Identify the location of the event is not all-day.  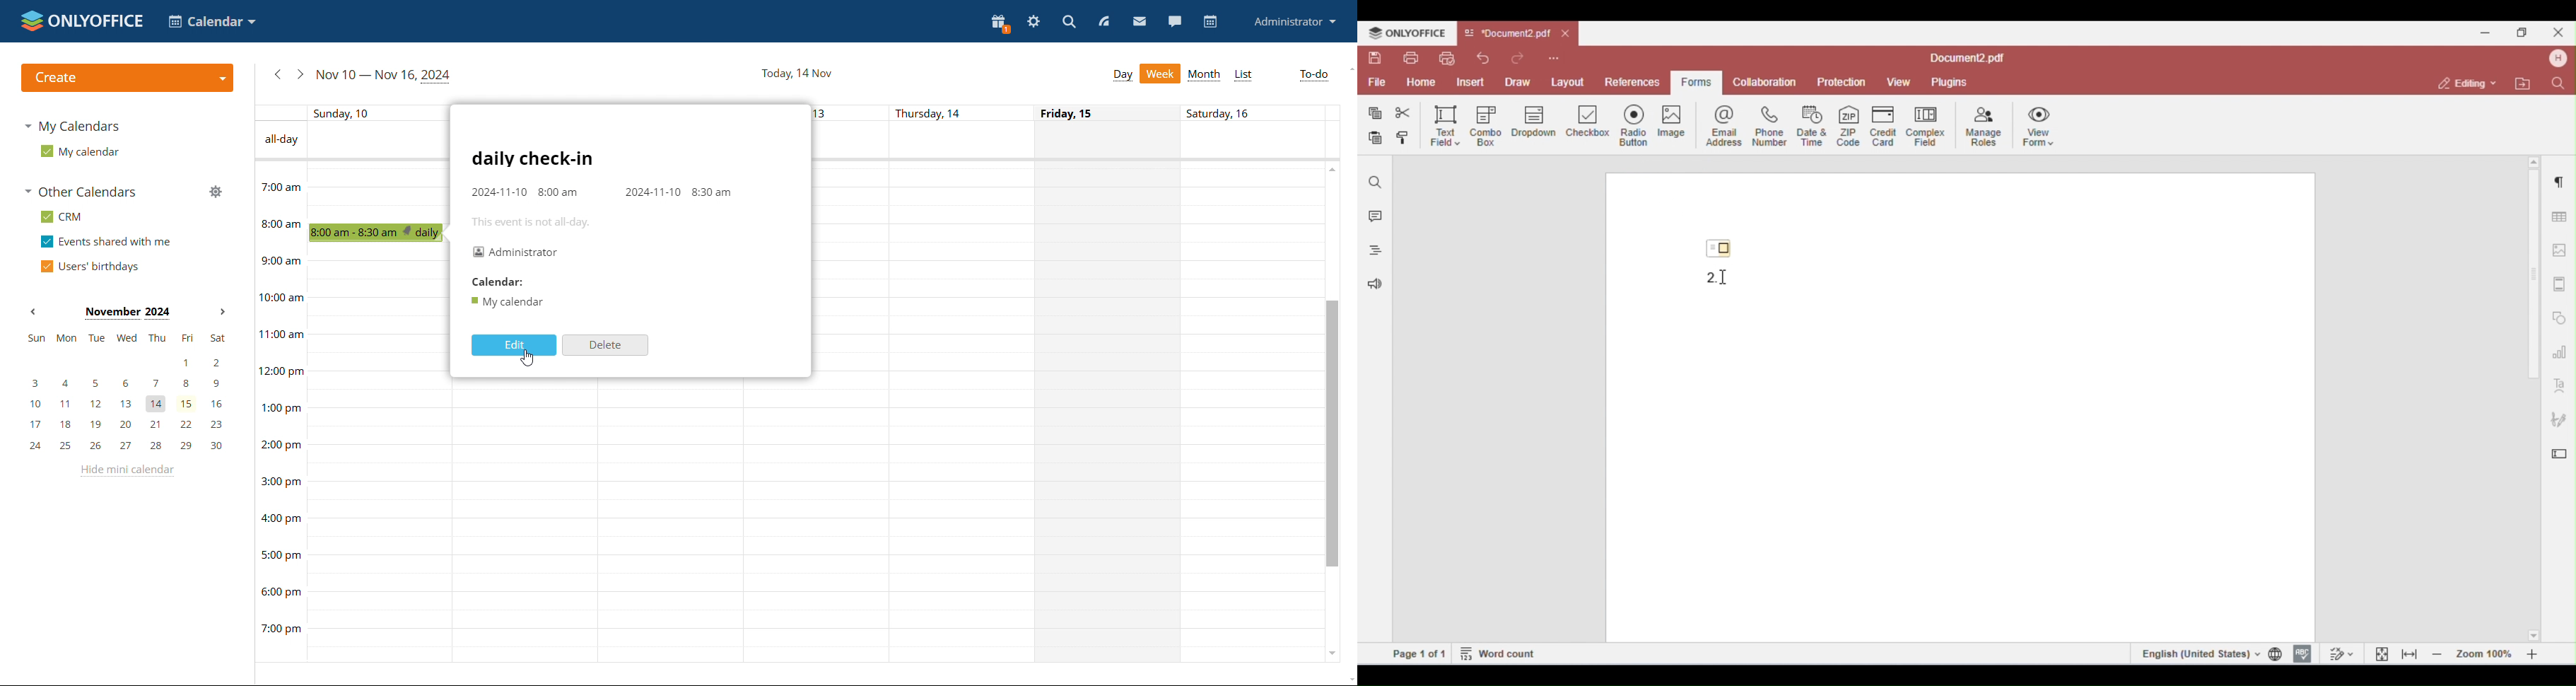
(537, 221).